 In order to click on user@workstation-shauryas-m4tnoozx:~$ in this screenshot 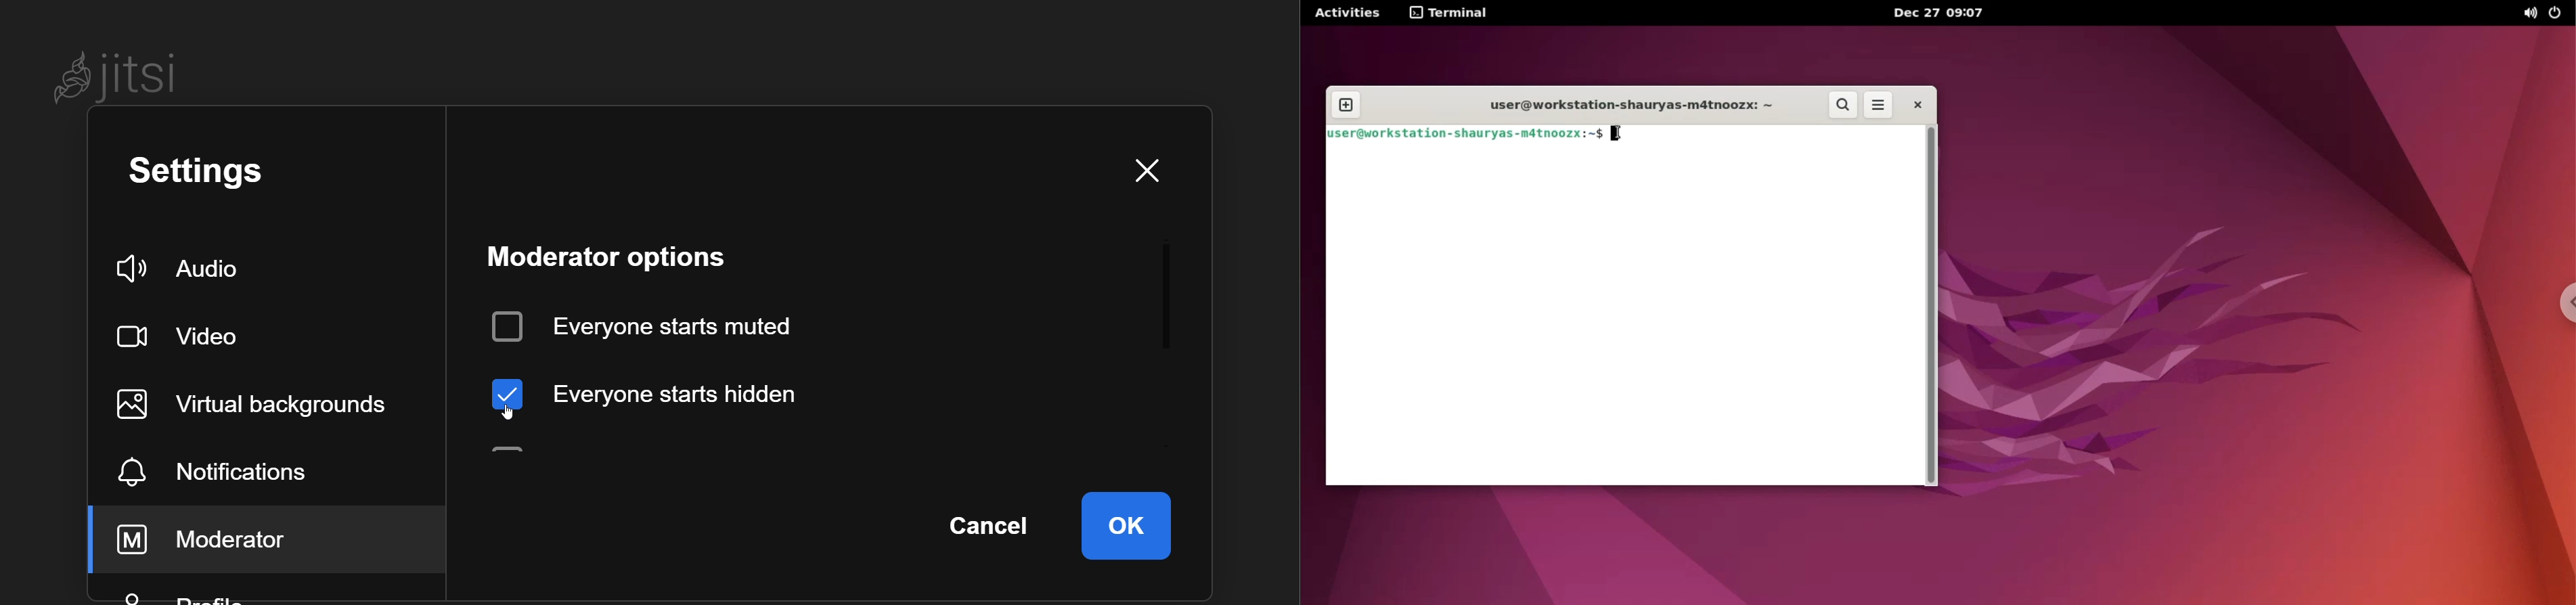, I will do `click(1465, 134)`.